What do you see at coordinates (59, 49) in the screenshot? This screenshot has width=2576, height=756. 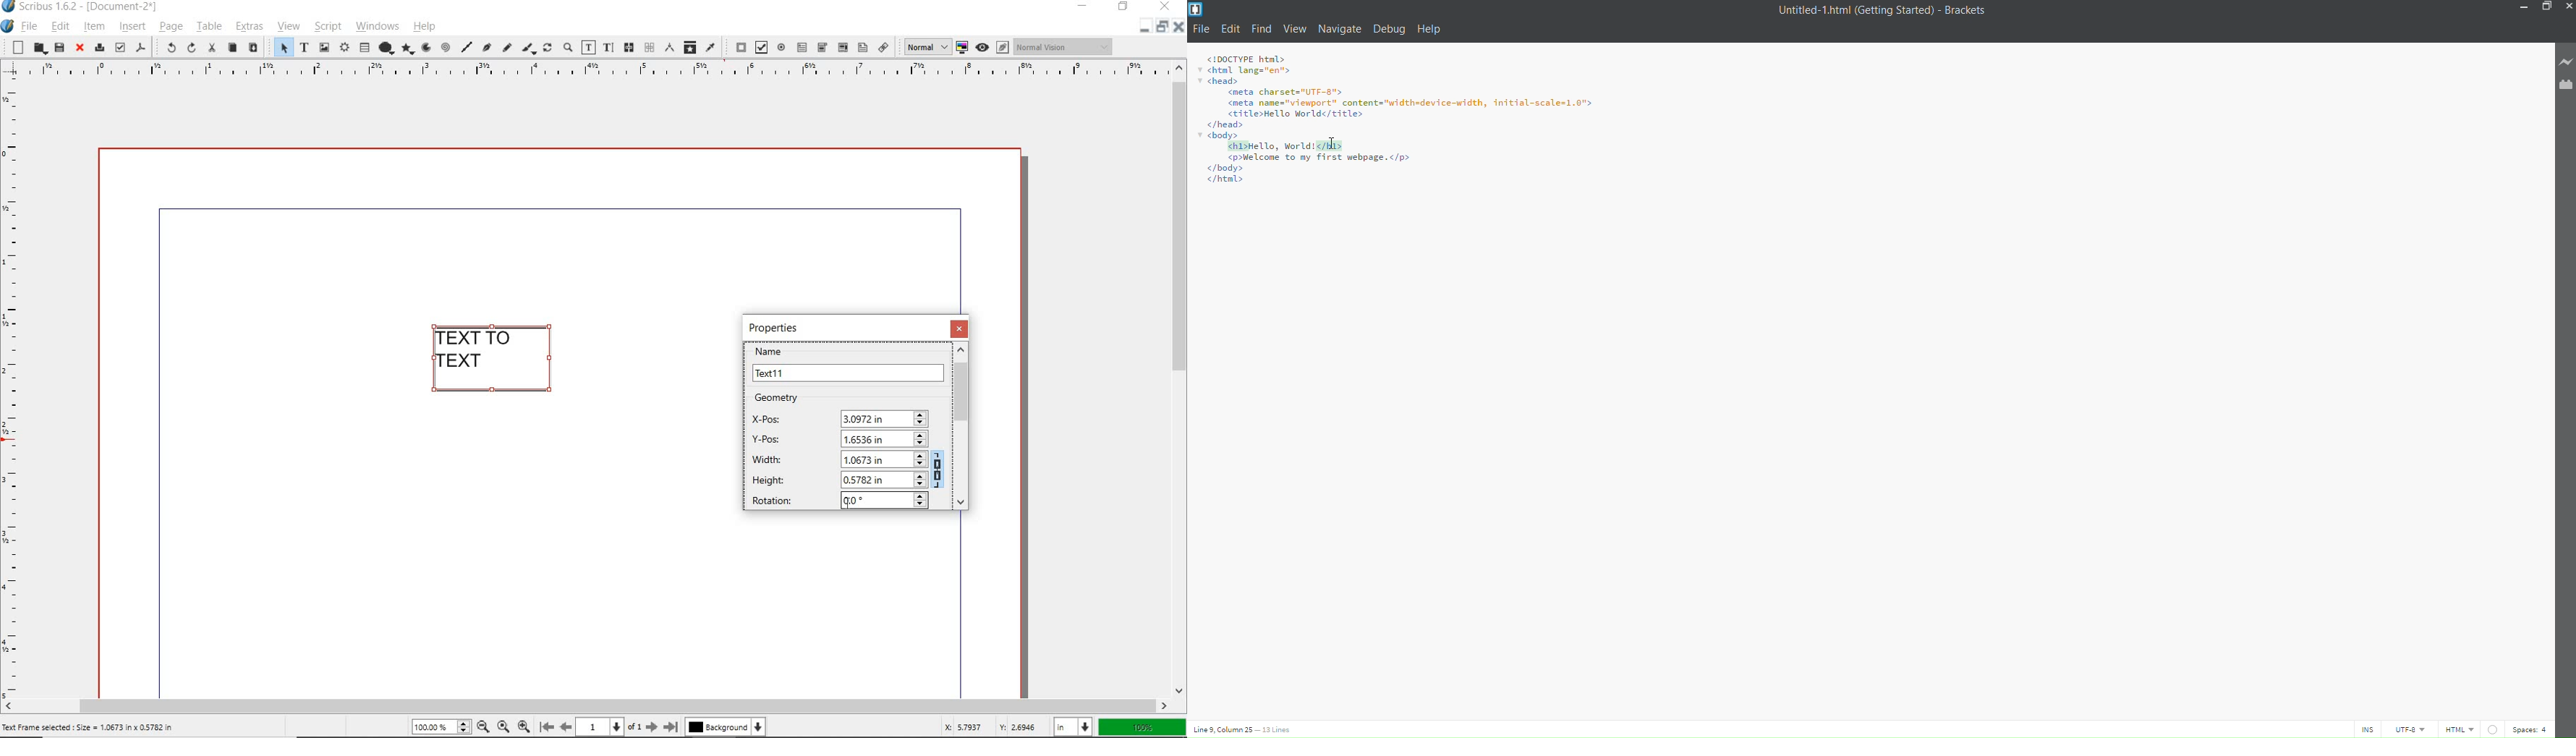 I see `save` at bounding box center [59, 49].